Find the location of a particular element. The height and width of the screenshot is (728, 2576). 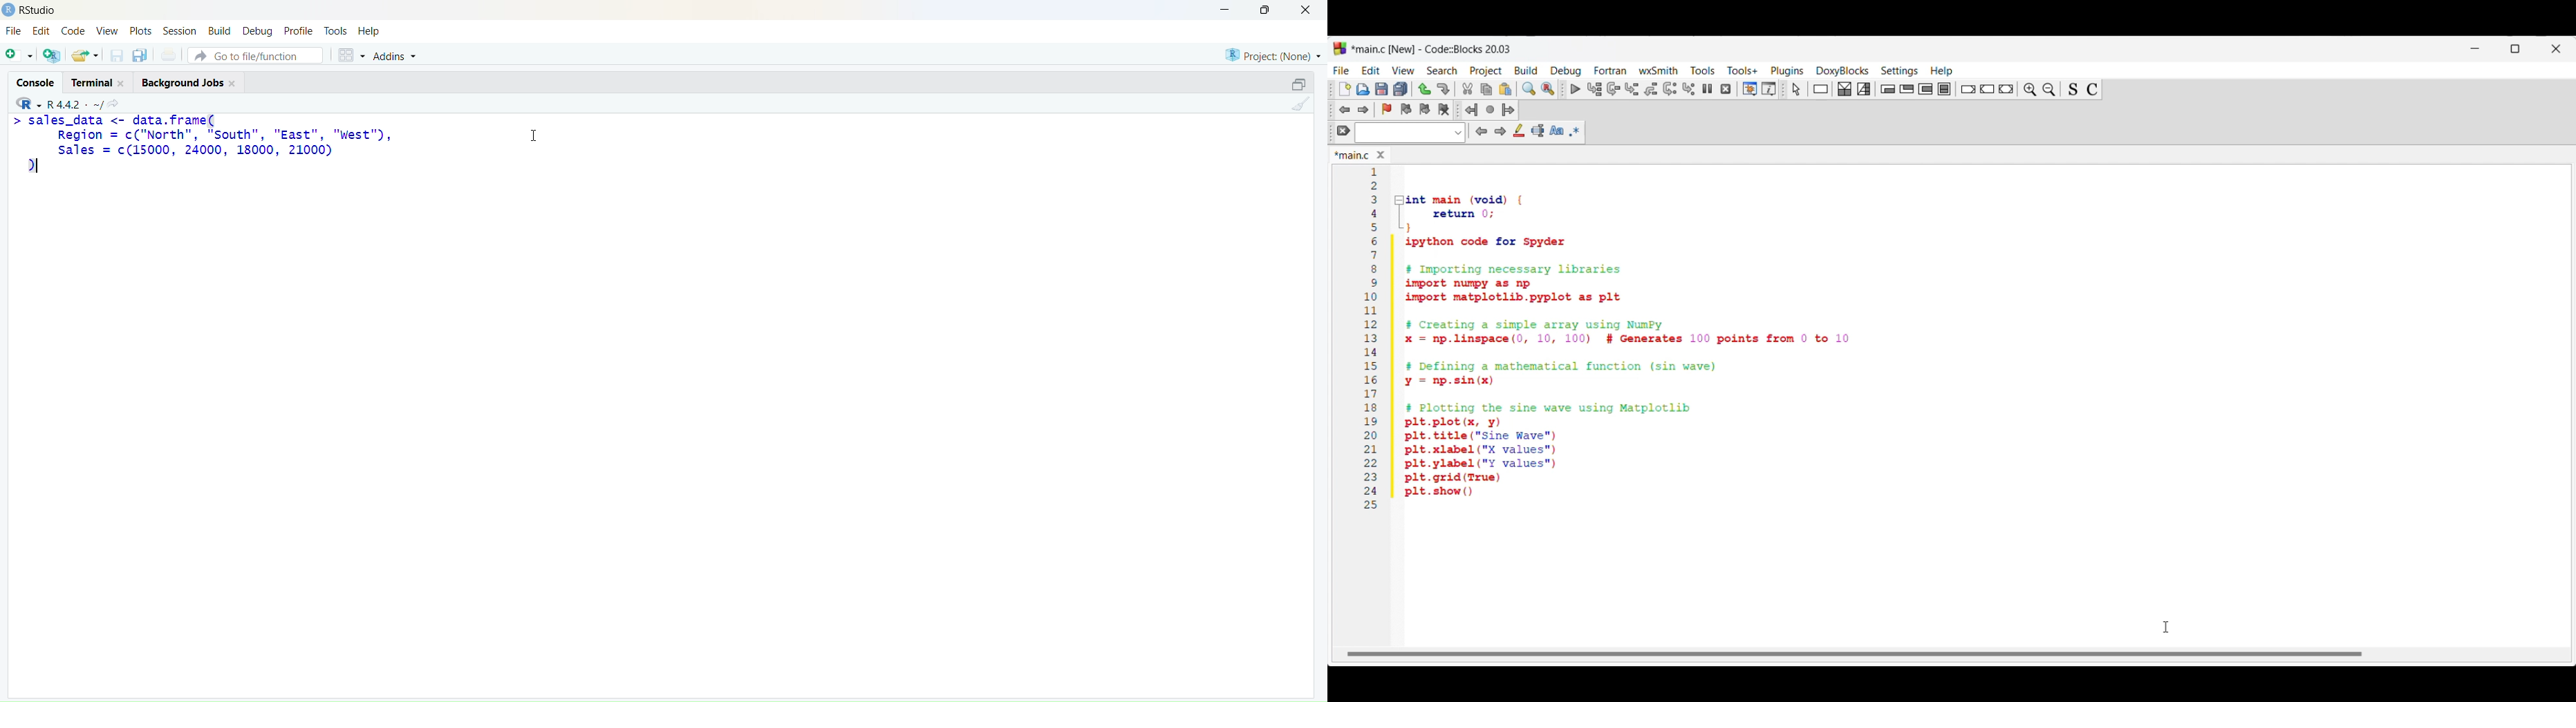

Plugins menu is located at coordinates (1787, 72).